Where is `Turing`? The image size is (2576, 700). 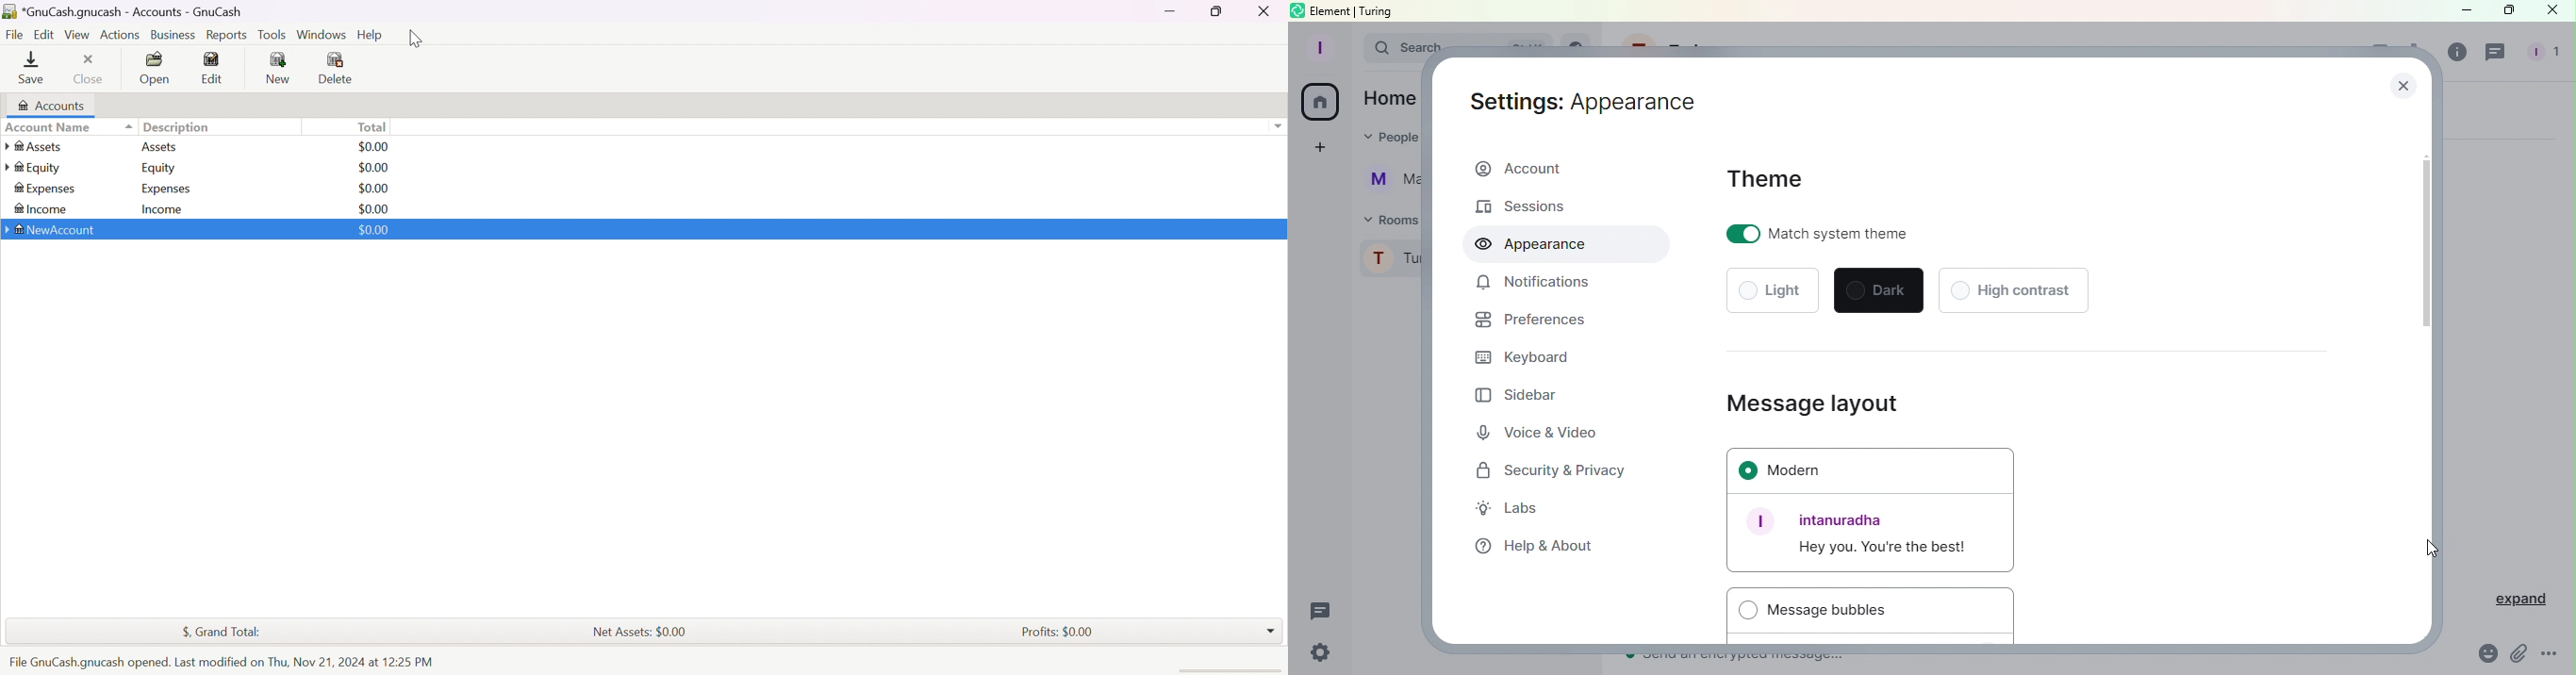
Turing is located at coordinates (1391, 255).